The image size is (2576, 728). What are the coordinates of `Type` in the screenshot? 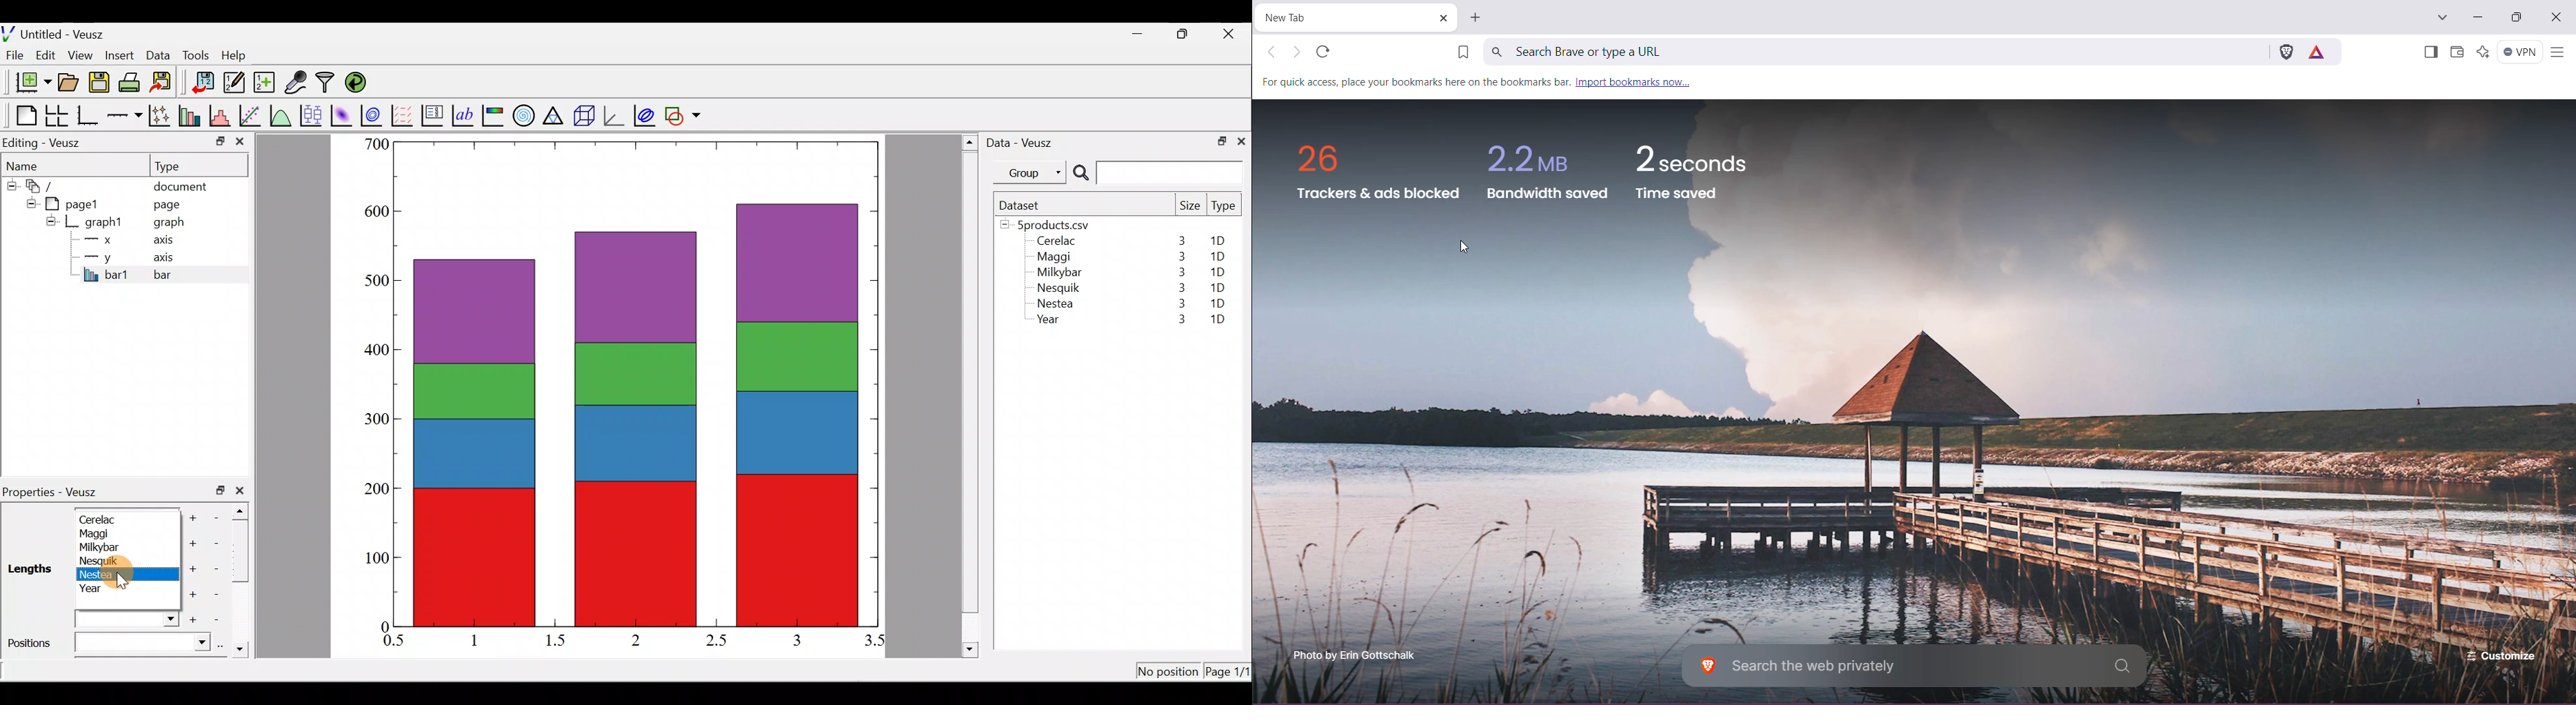 It's located at (179, 165).